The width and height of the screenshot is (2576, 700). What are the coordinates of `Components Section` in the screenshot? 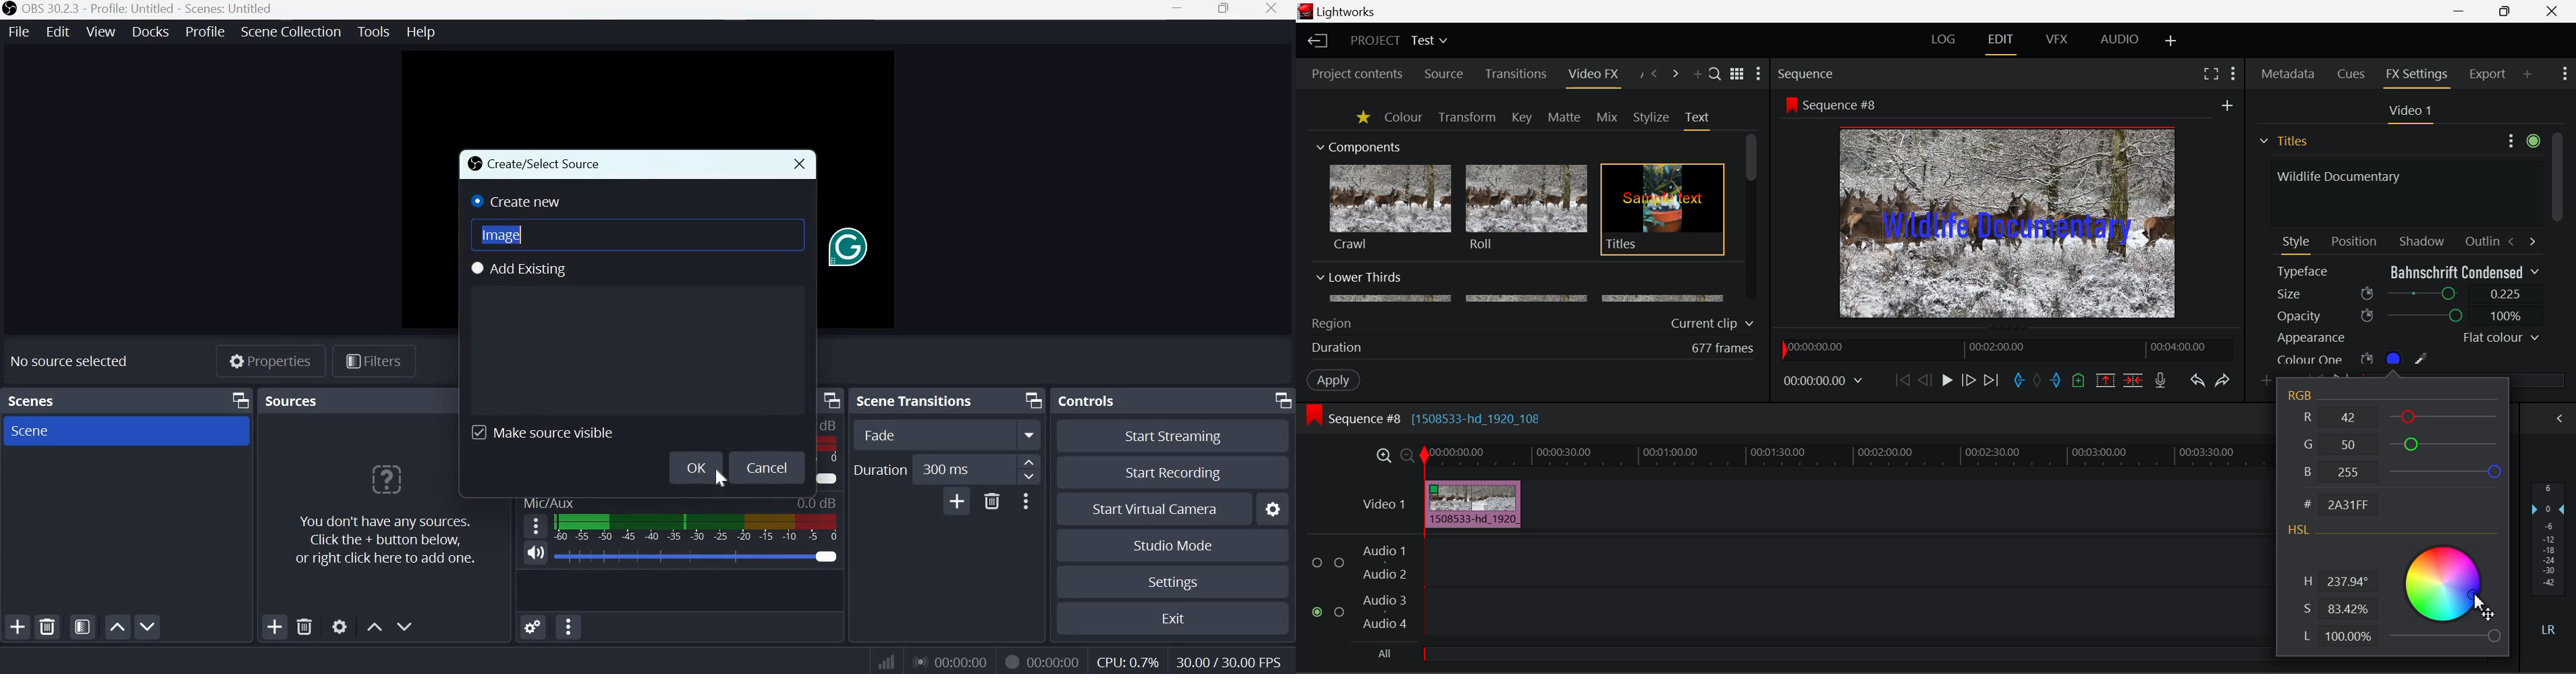 It's located at (1357, 144).